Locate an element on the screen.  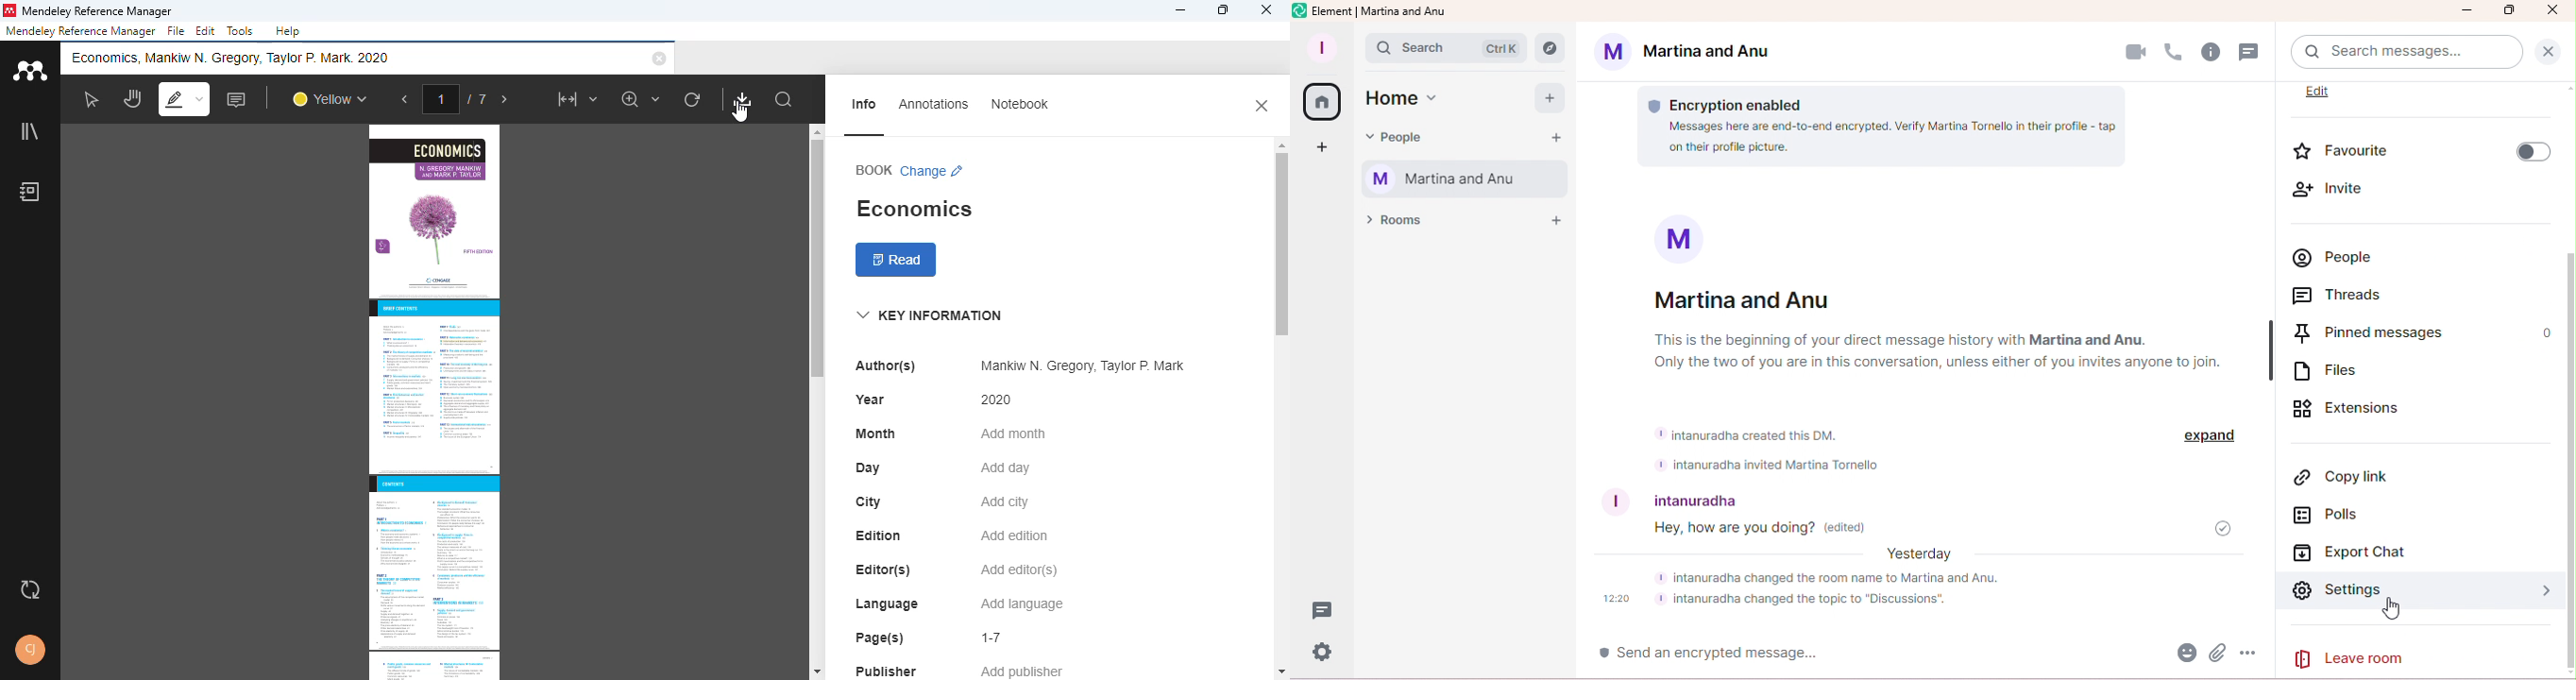
yesterday is located at coordinates (1922, 556).